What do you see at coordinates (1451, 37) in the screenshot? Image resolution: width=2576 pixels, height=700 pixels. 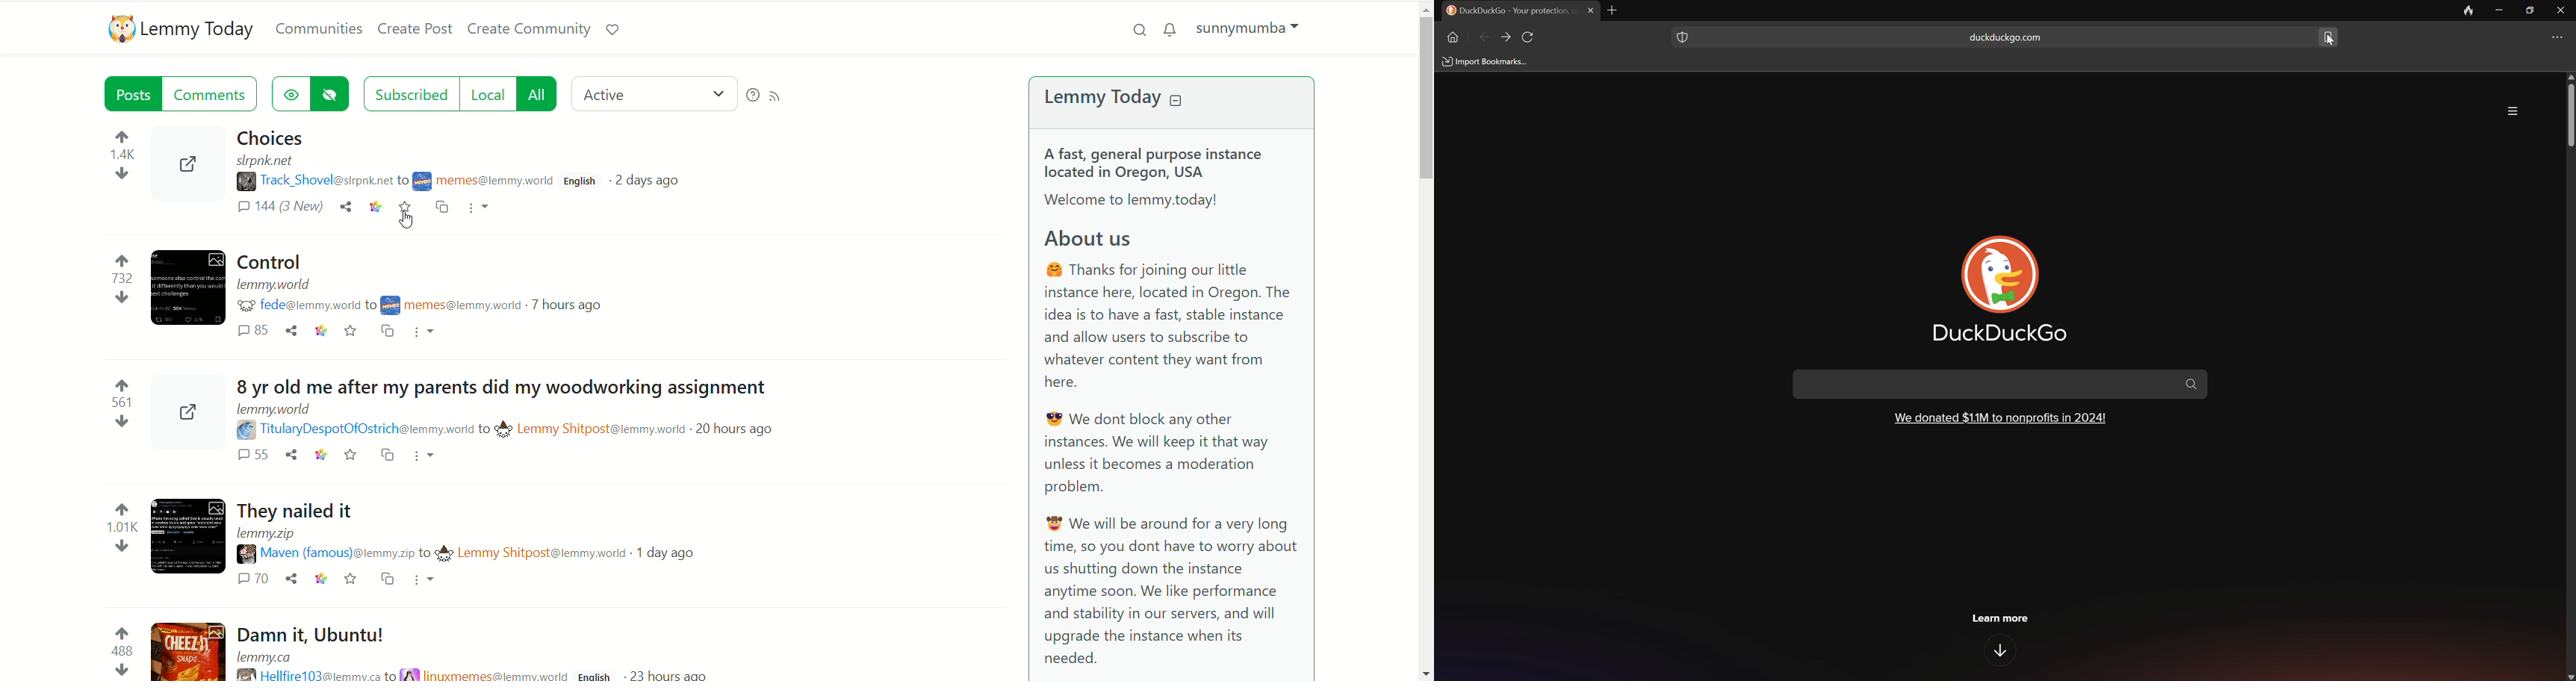 I see `Home` at bounding box center [1451, 37].